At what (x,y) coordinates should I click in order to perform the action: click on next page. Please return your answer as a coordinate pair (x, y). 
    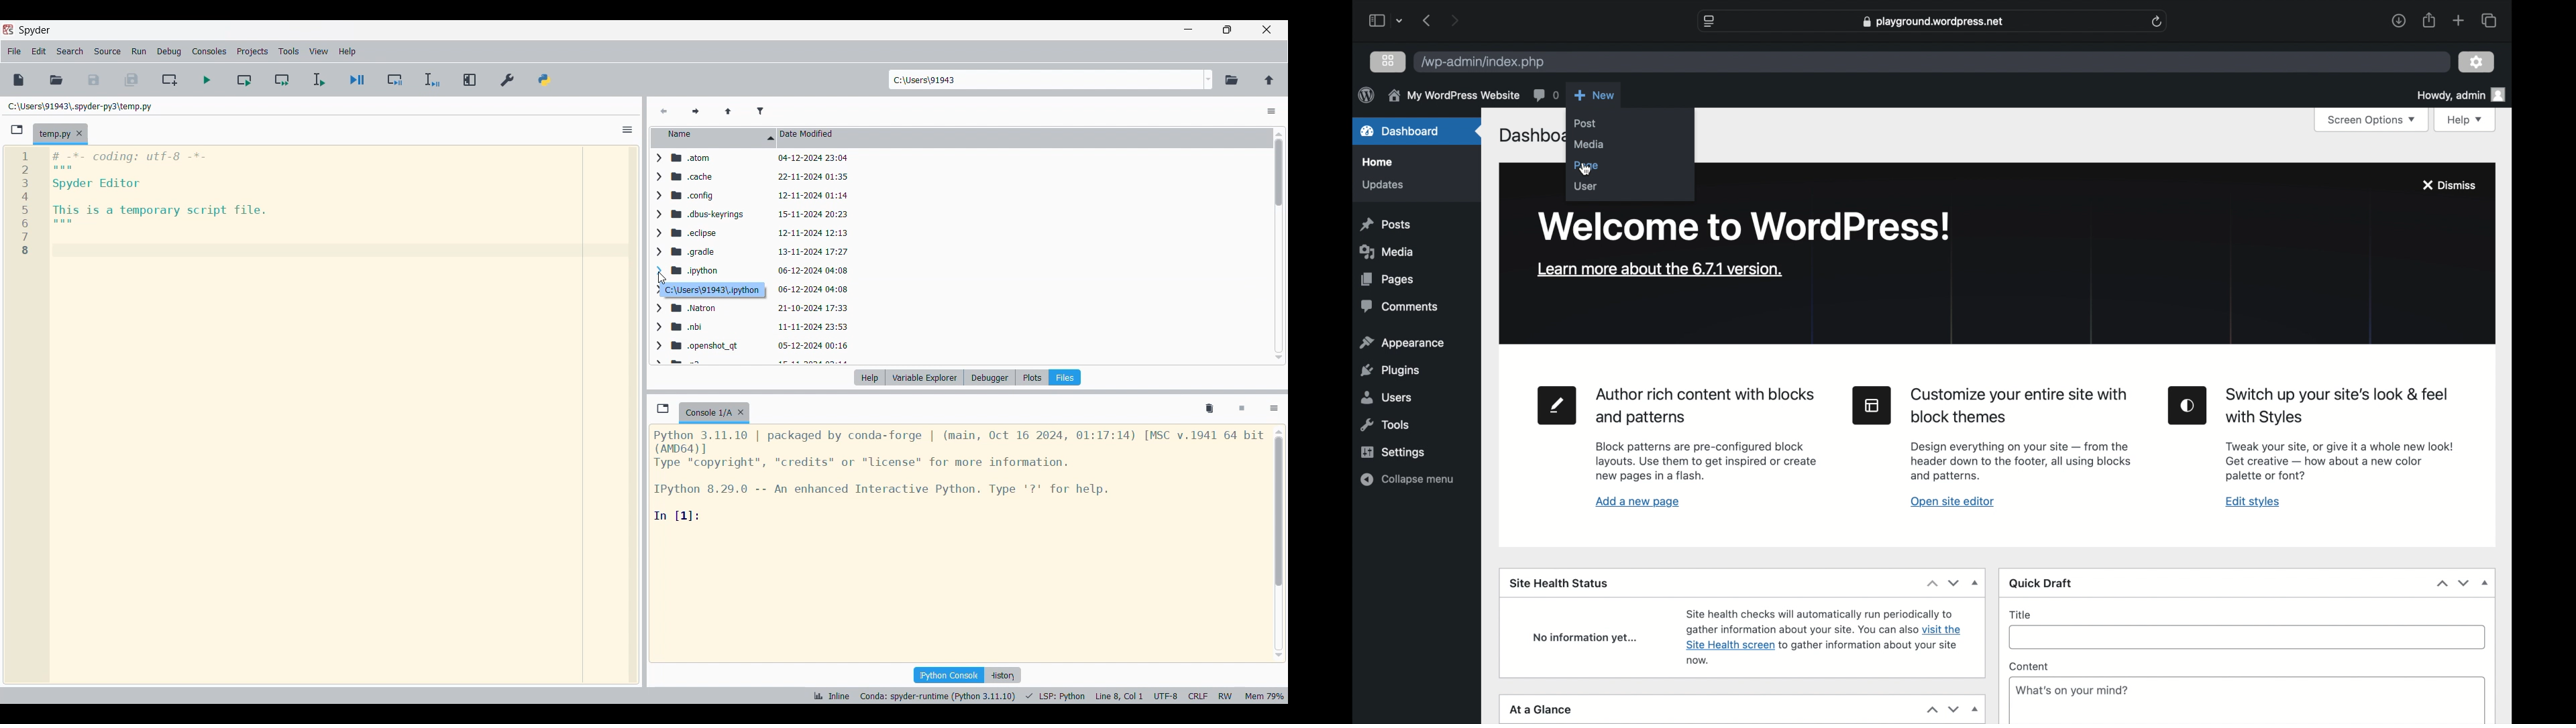
    Looking at the image, I should click on (1454, 19).